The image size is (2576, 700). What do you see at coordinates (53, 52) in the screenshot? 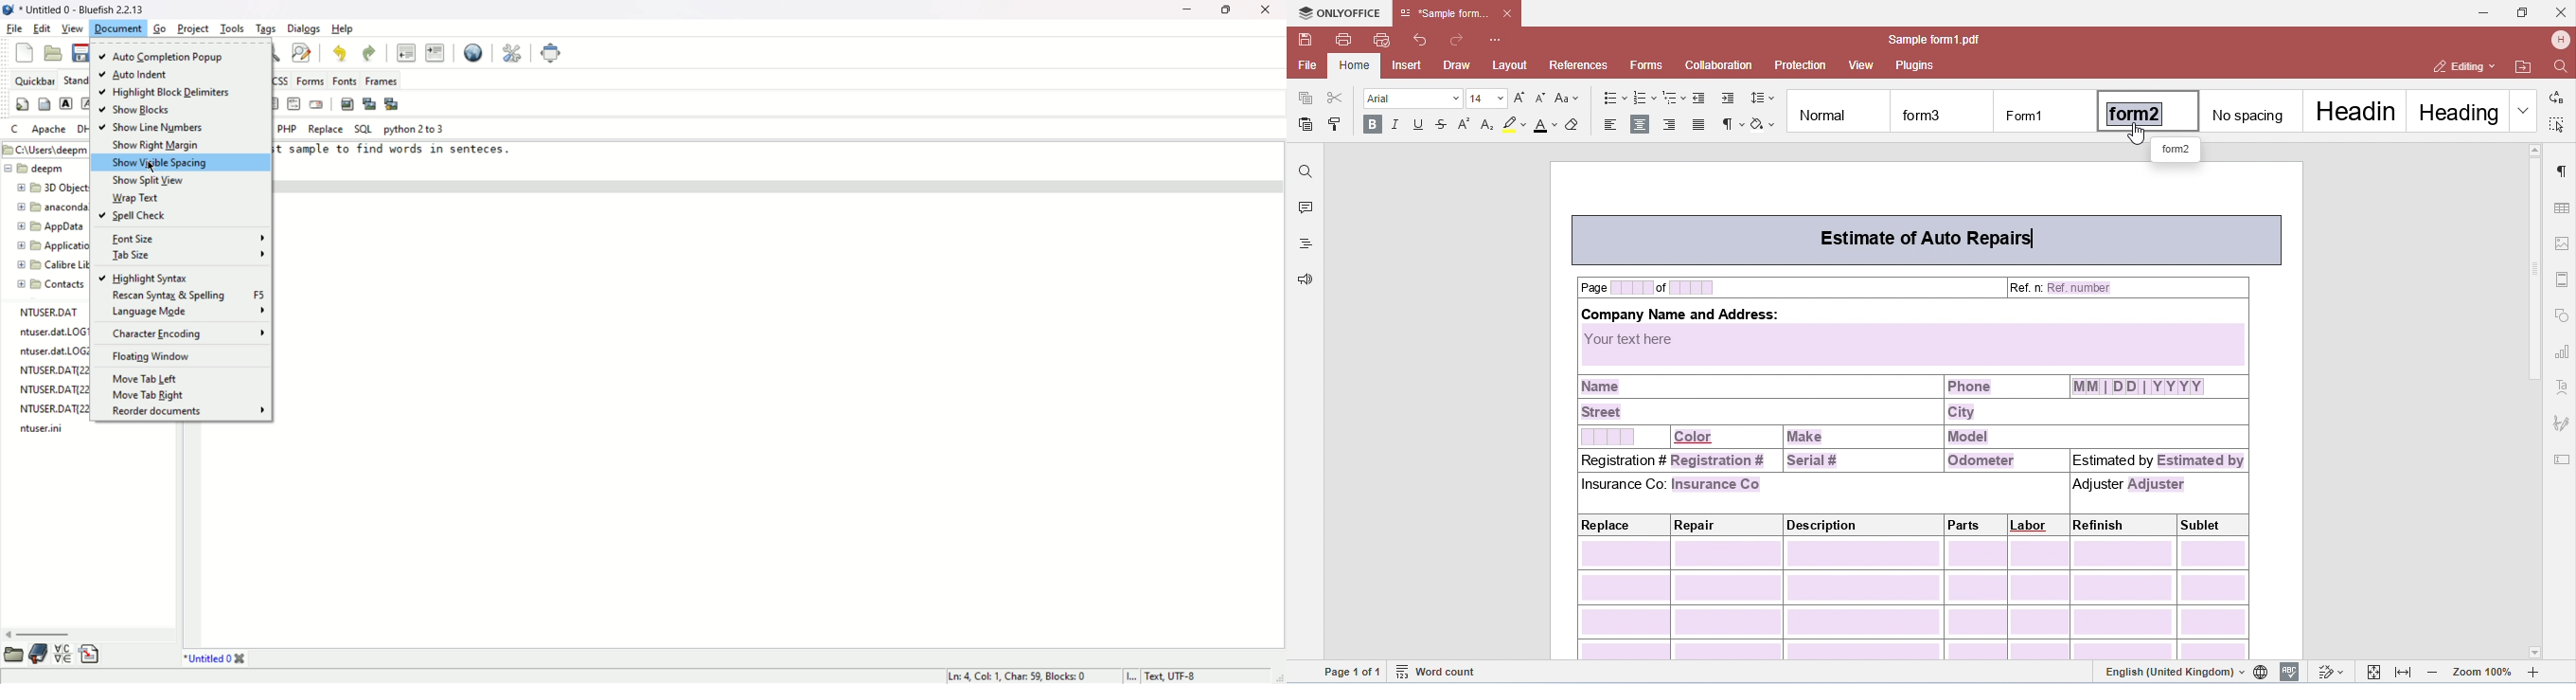
I see `open file` at bounding box center [53, 52].